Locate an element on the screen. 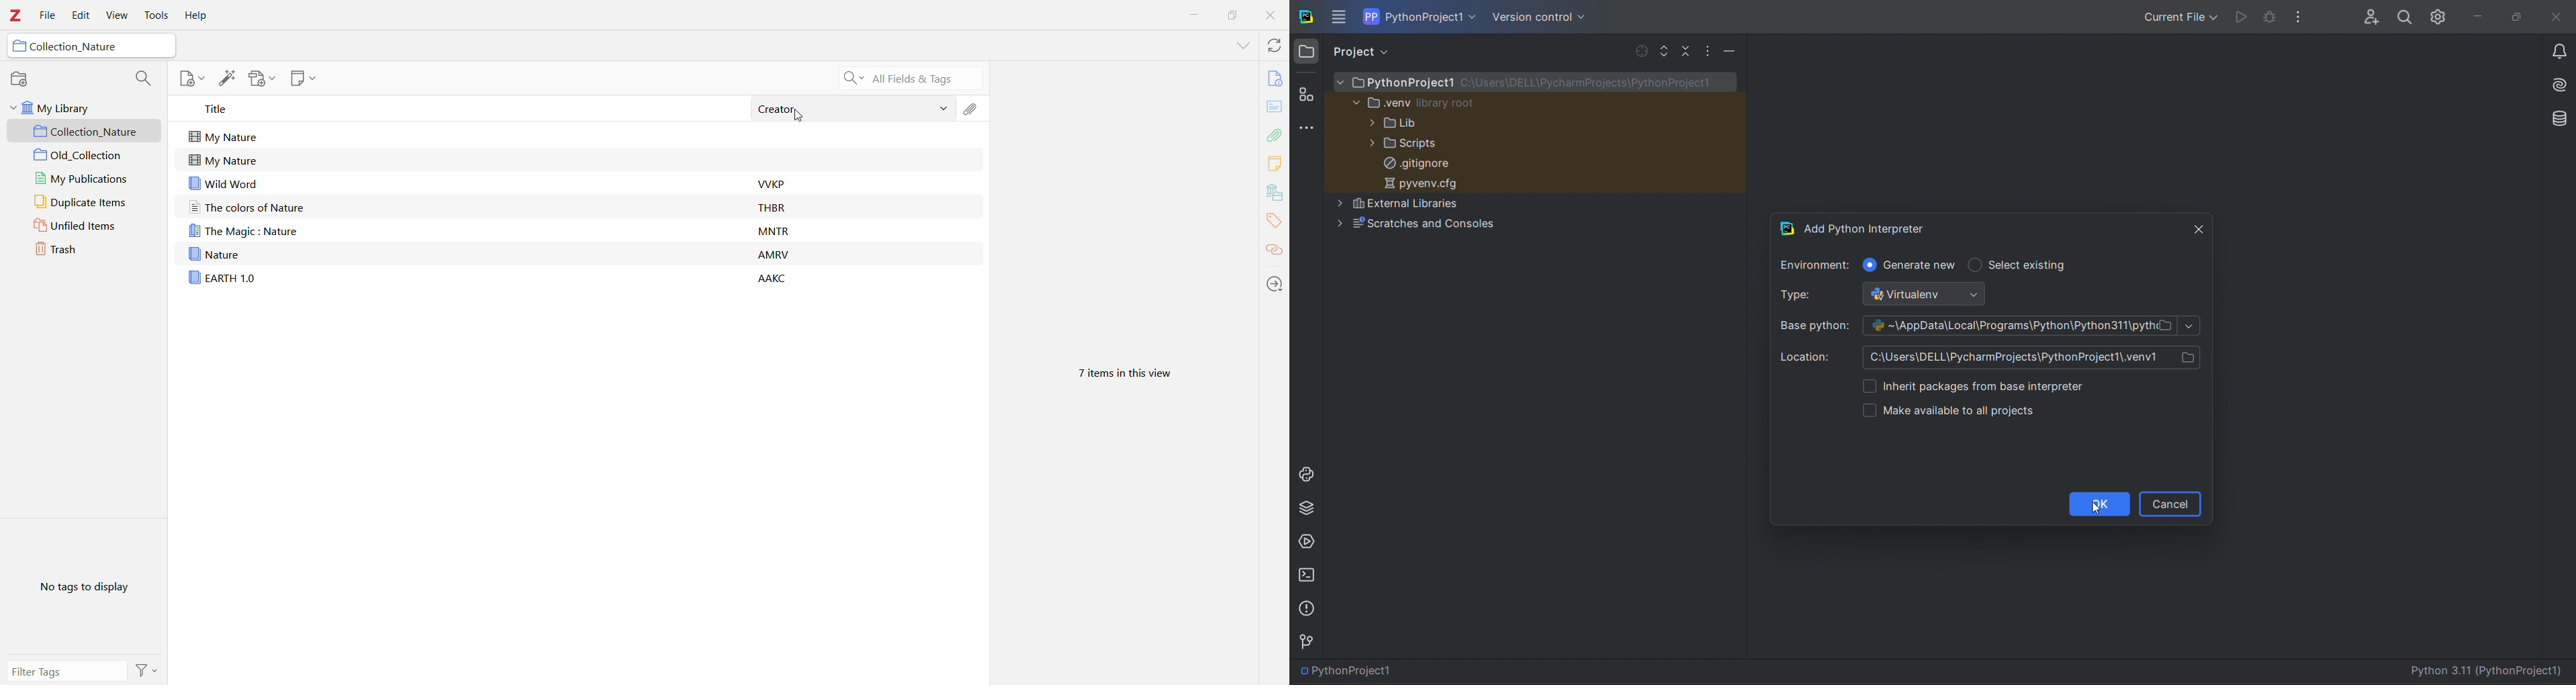  My Publications is located at coordinates (89, 177).